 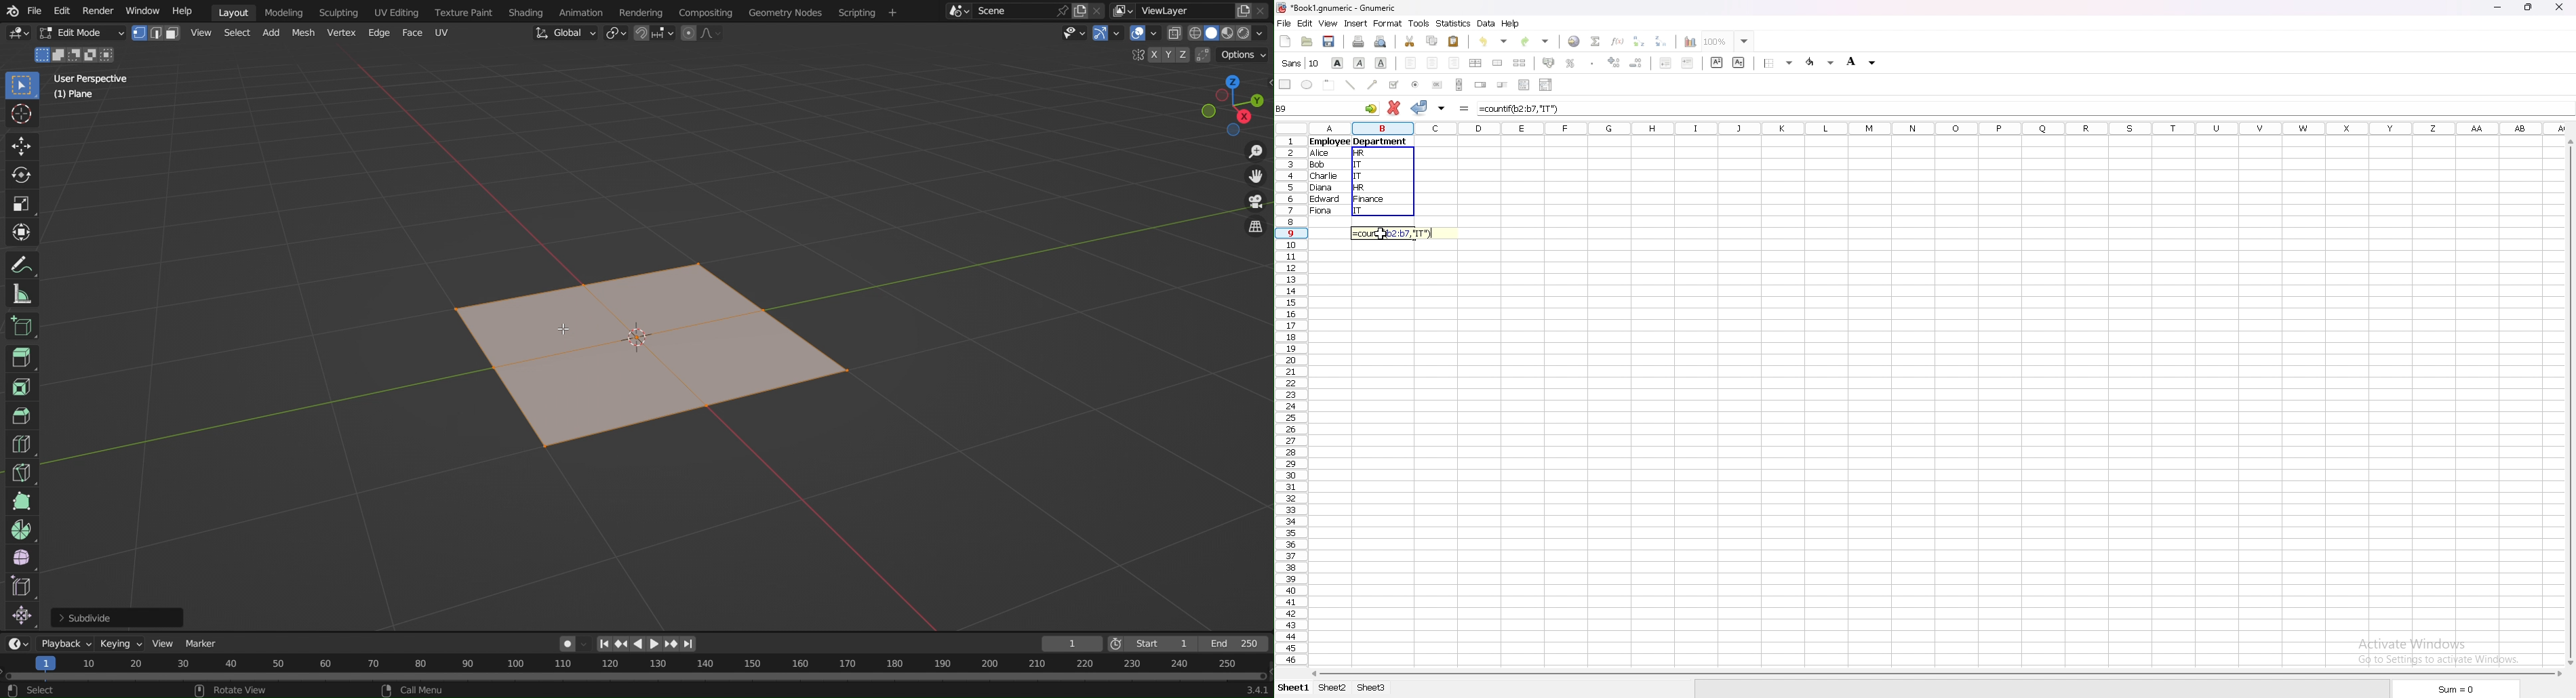 What do you see at coordinates (23, 263) in the screenshot?
I see `Annotate` at bounding box center [23, 263].